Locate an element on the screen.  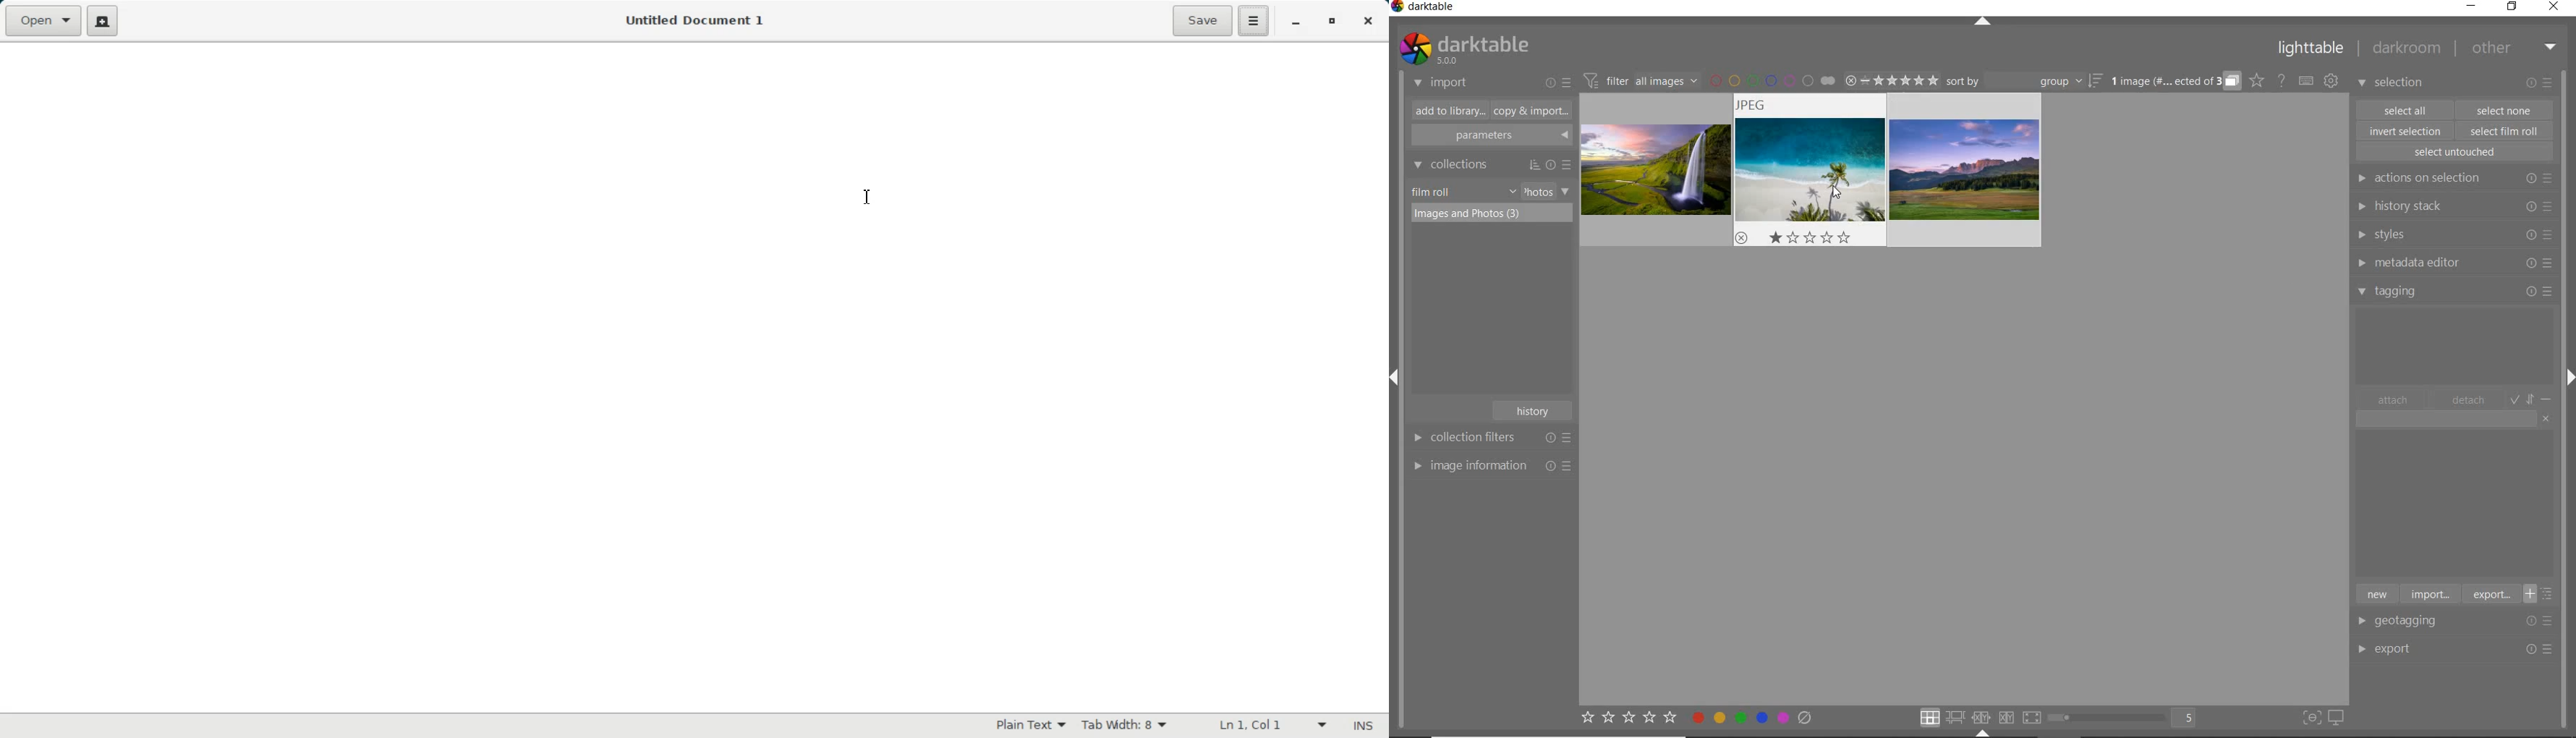
Save  is located at coordinates (1202, 21).